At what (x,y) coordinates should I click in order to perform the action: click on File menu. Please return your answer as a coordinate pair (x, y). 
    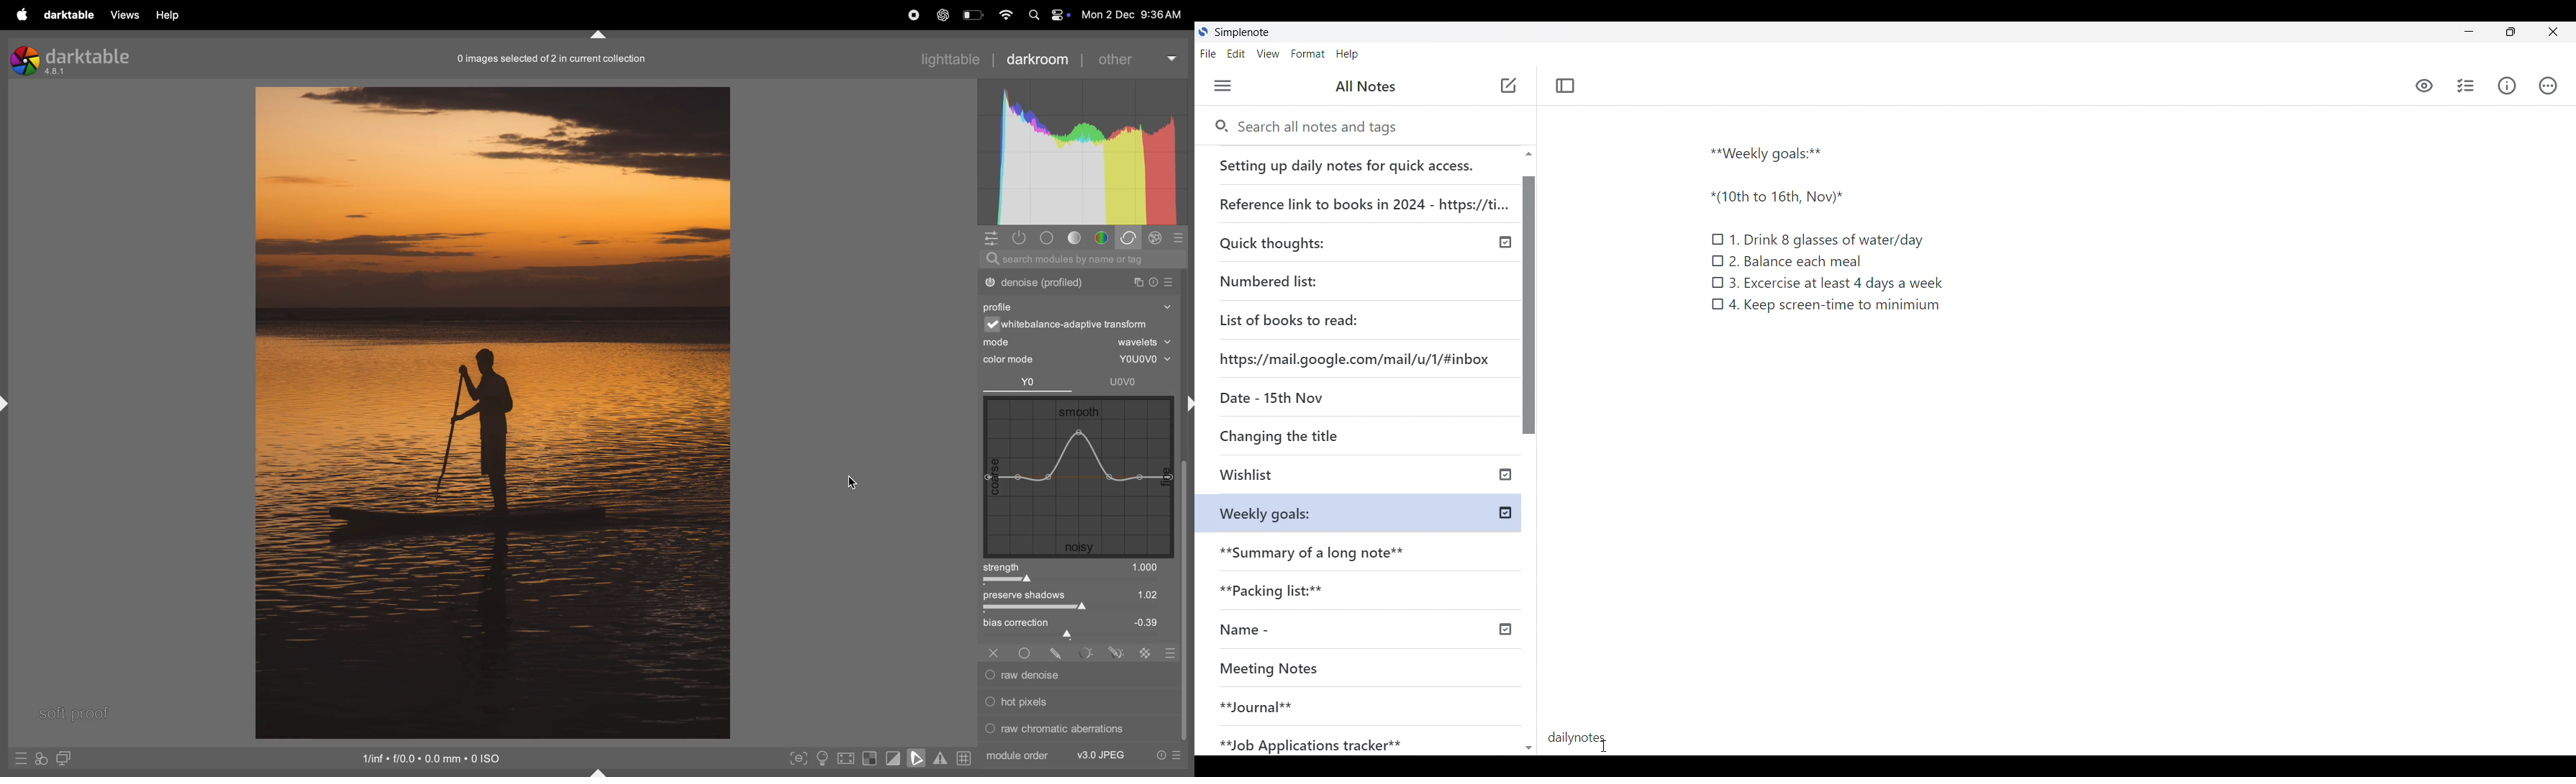
    Looking at the image, I should click on (1208, 54).